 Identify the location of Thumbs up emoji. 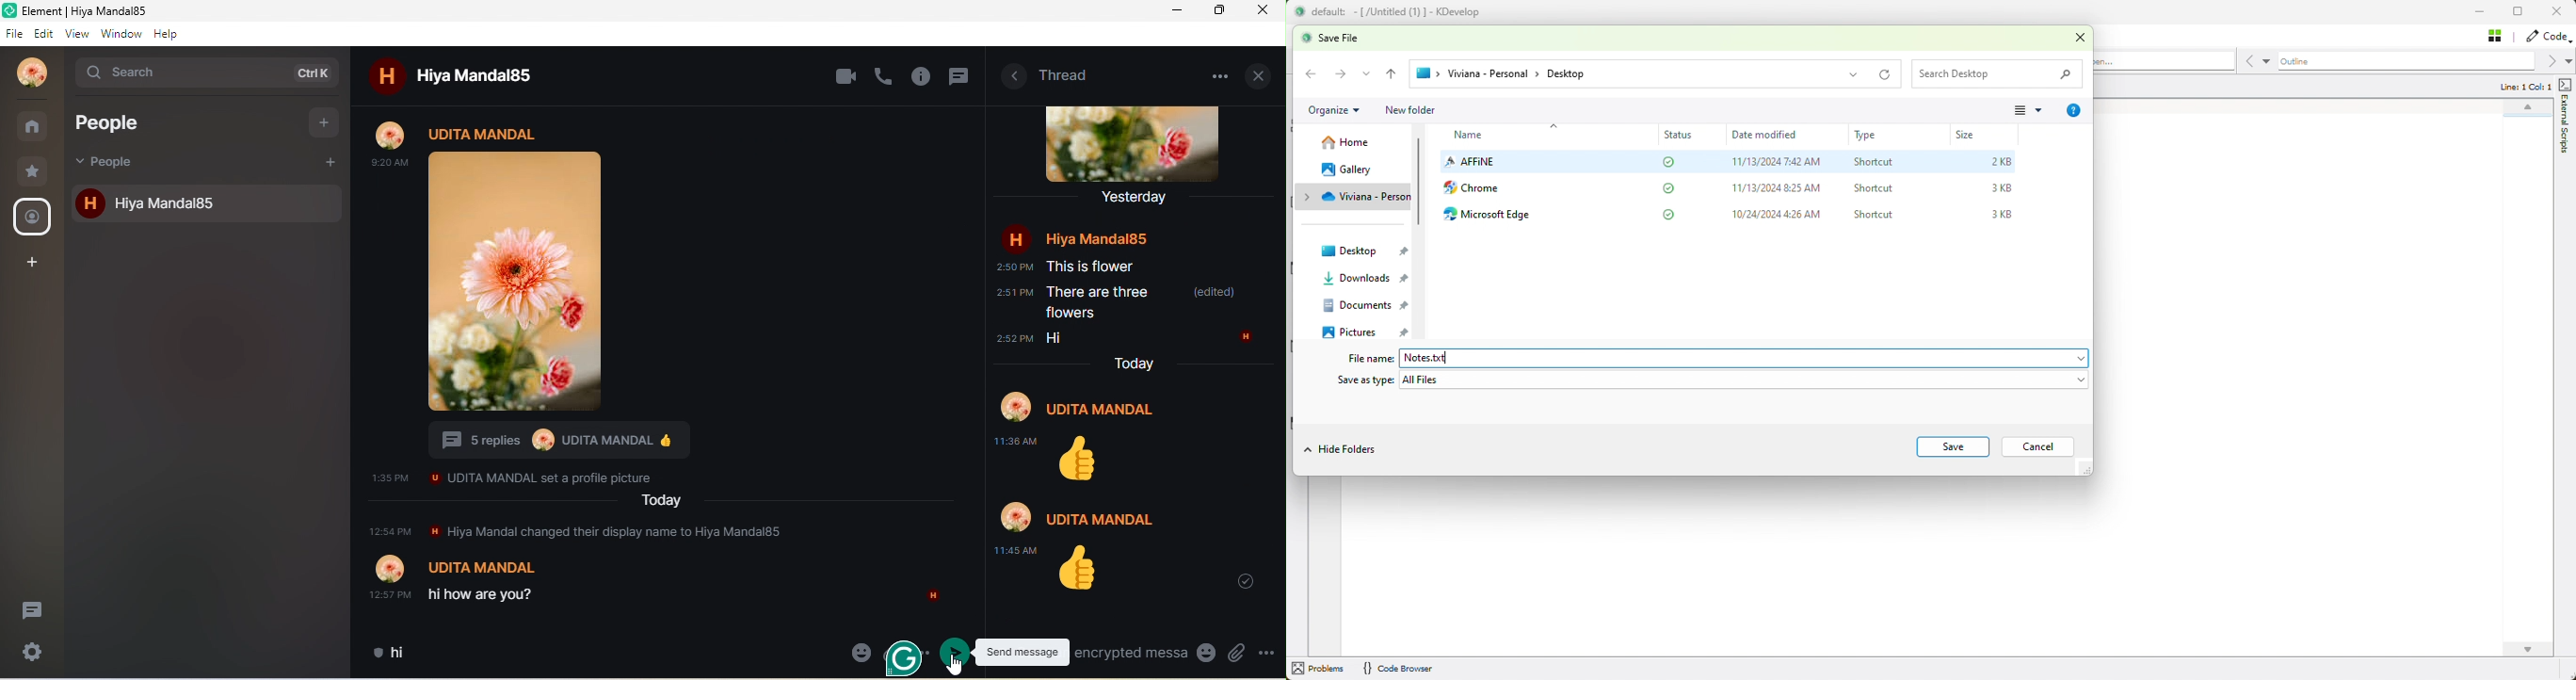
(668, 441).